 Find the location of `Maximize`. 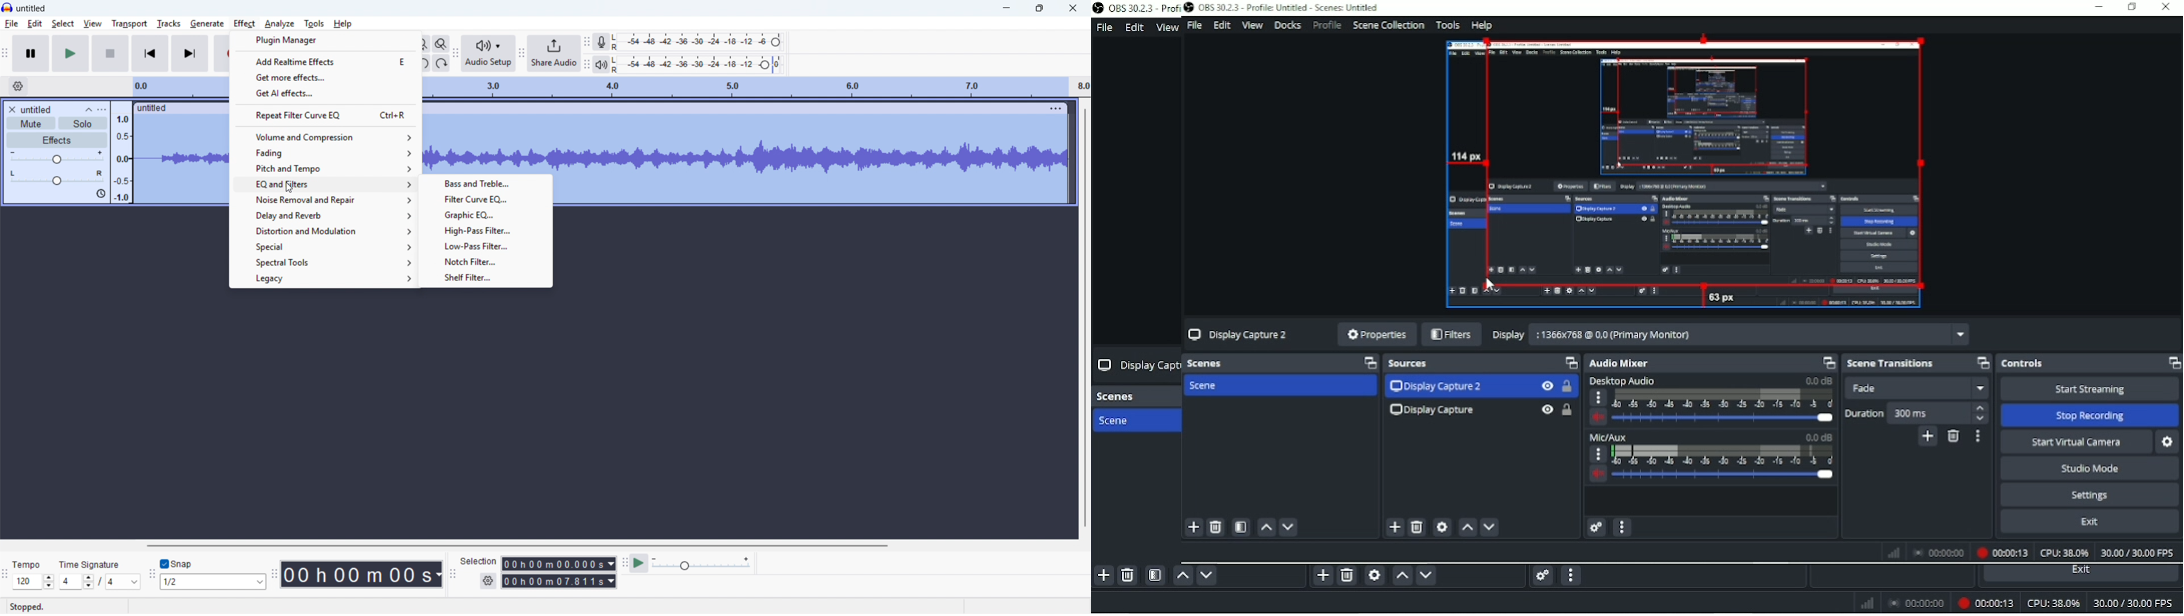

Maximize is located at coordinates (1570, 363).